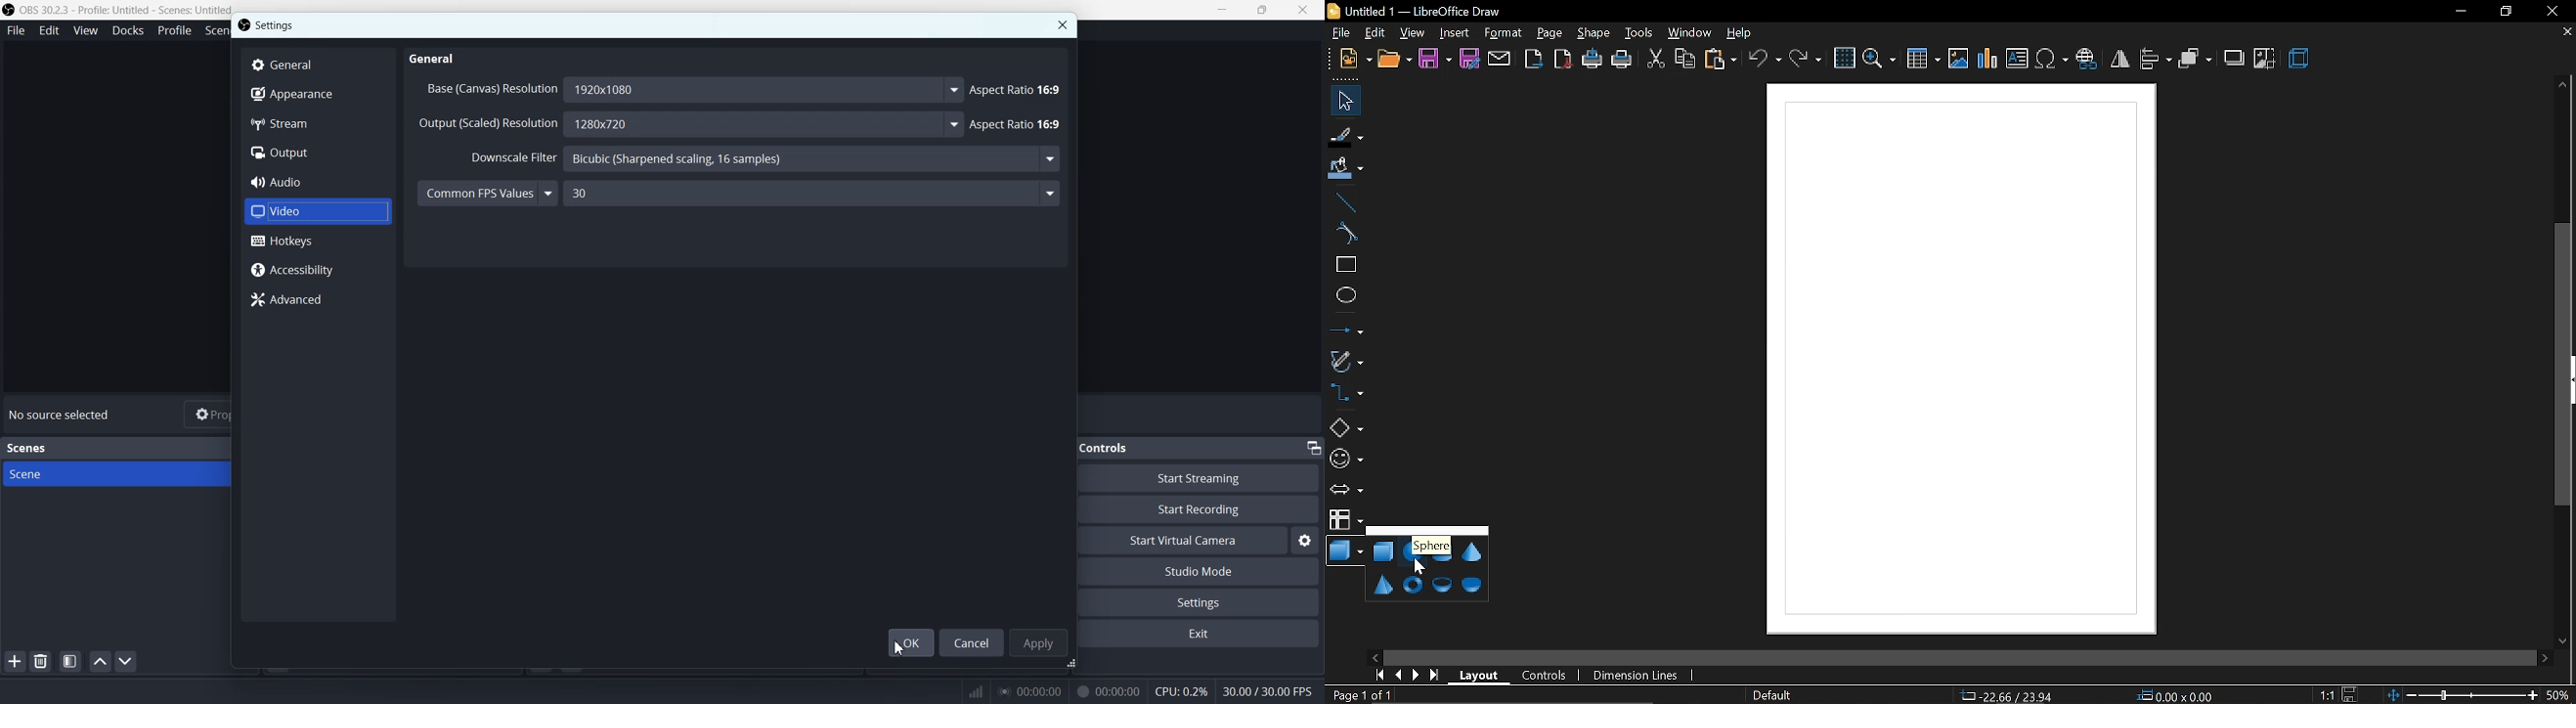 The height and width of the screenshot is (728, 2576). I want to click on half sphere, so click(1473, 584).